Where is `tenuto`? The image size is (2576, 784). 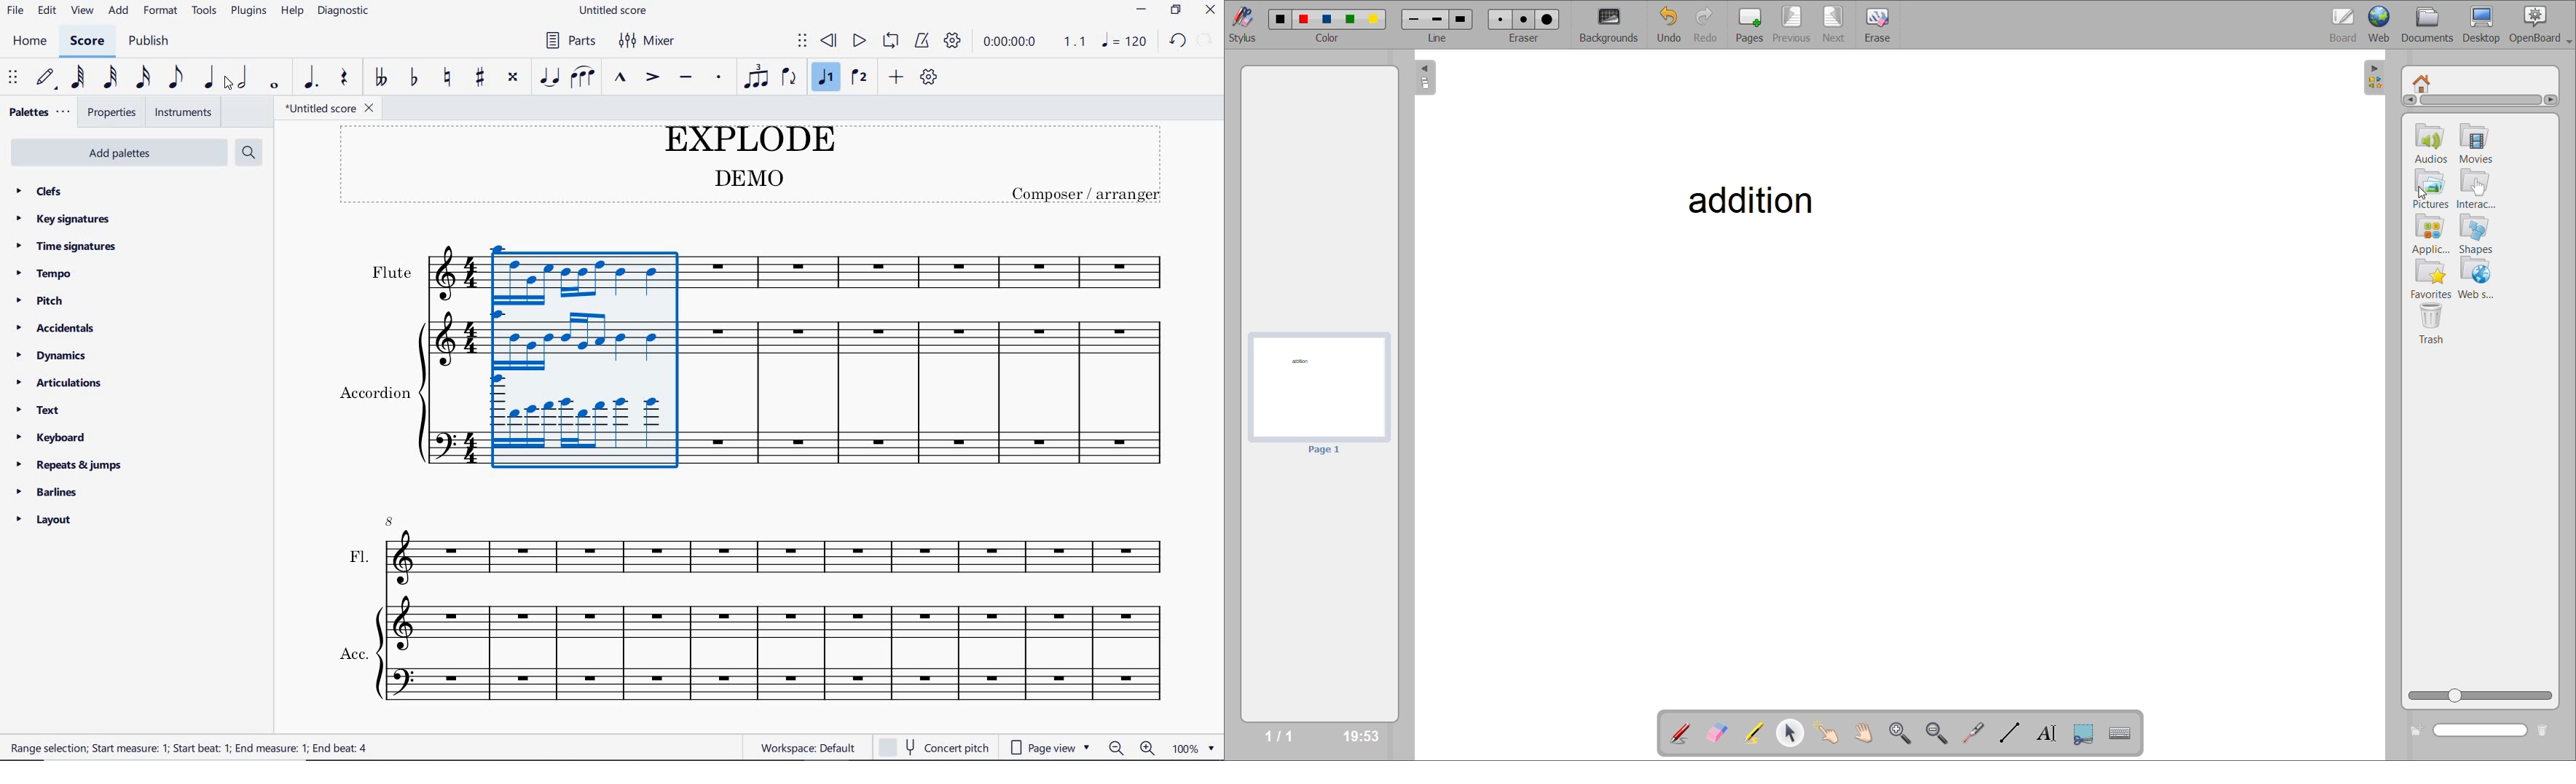 tenuto is located at coordinates (687, 79).